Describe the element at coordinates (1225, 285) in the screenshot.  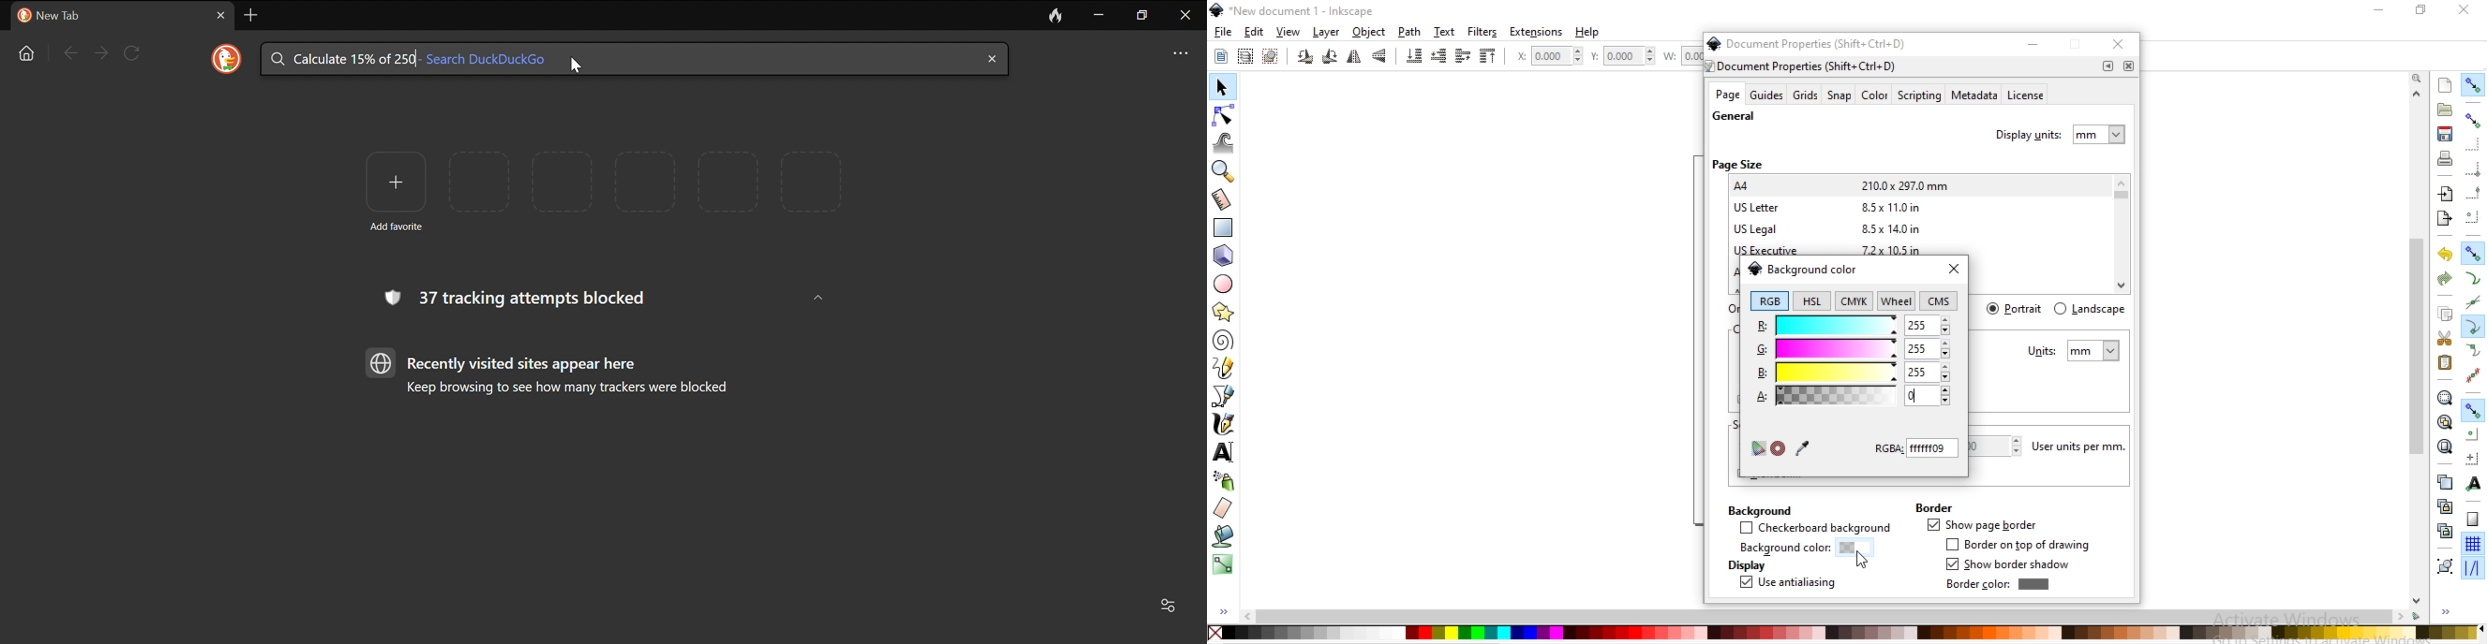
I see `create circles, arcs and ellipses` at that location.